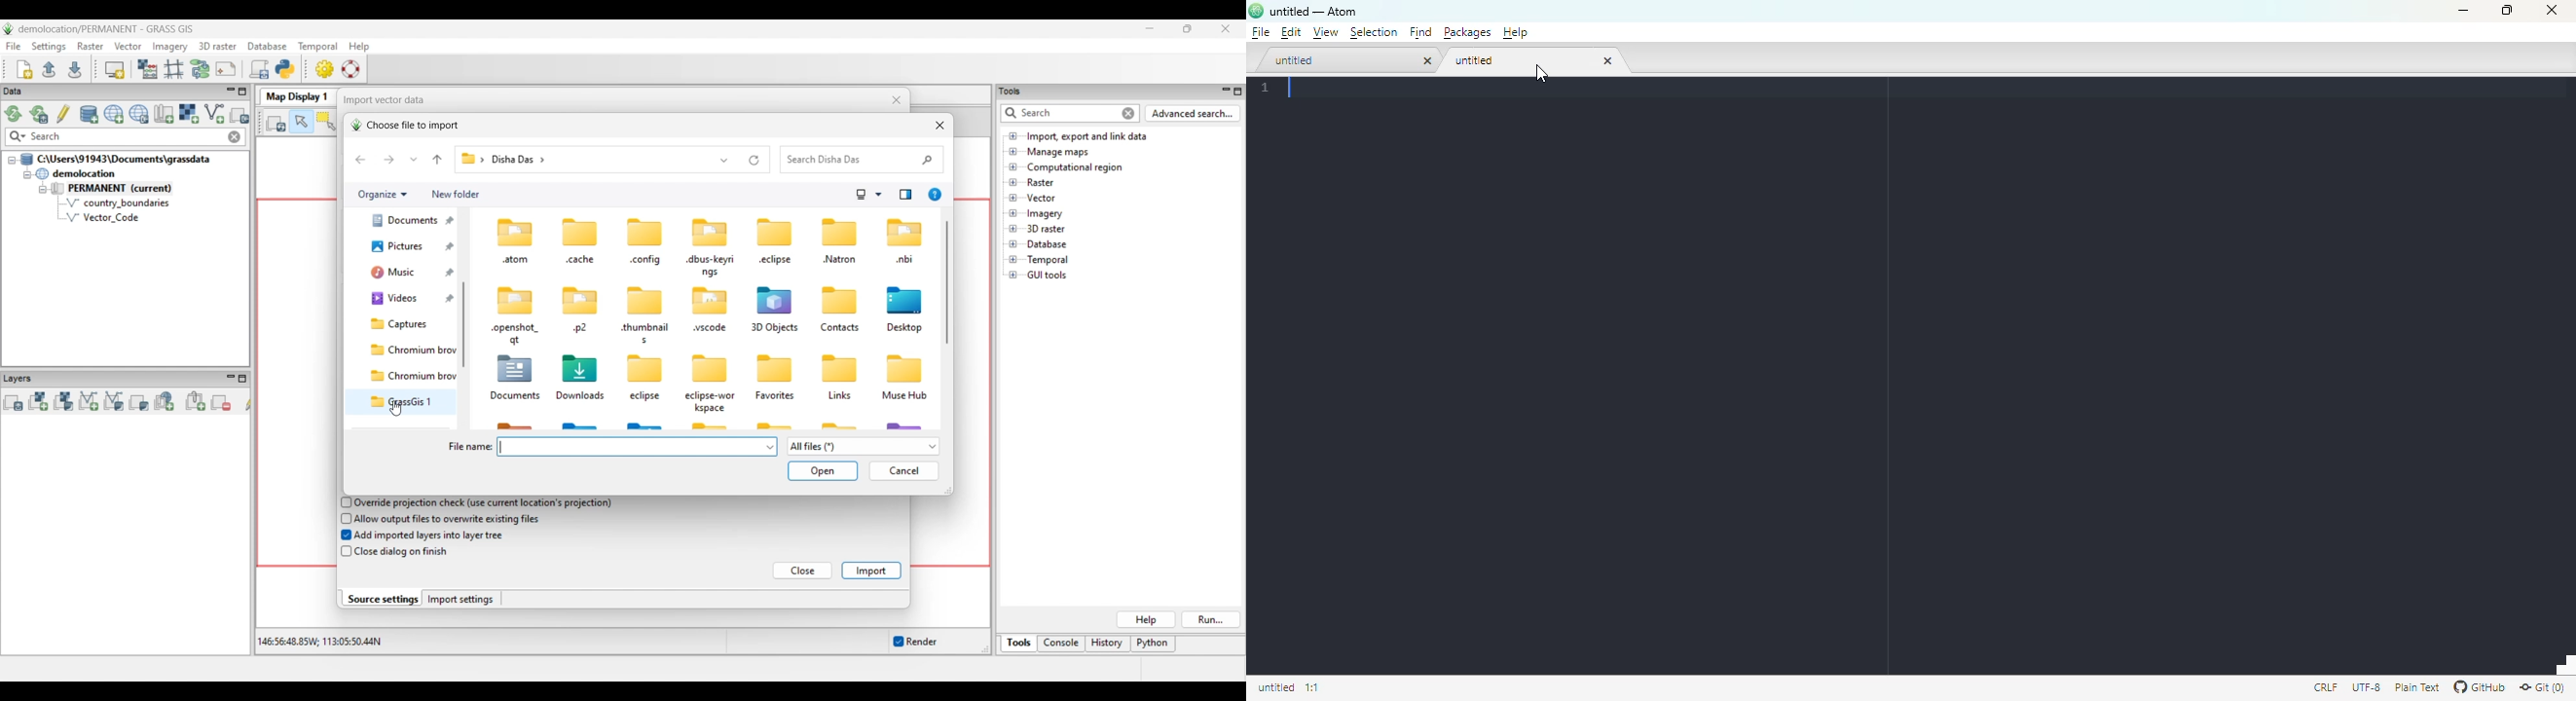 This screenshot has height=728, width=2576. Describe the element at coordinates (1013, 244) in the screenshot. I see `Click to open Database` at that location.